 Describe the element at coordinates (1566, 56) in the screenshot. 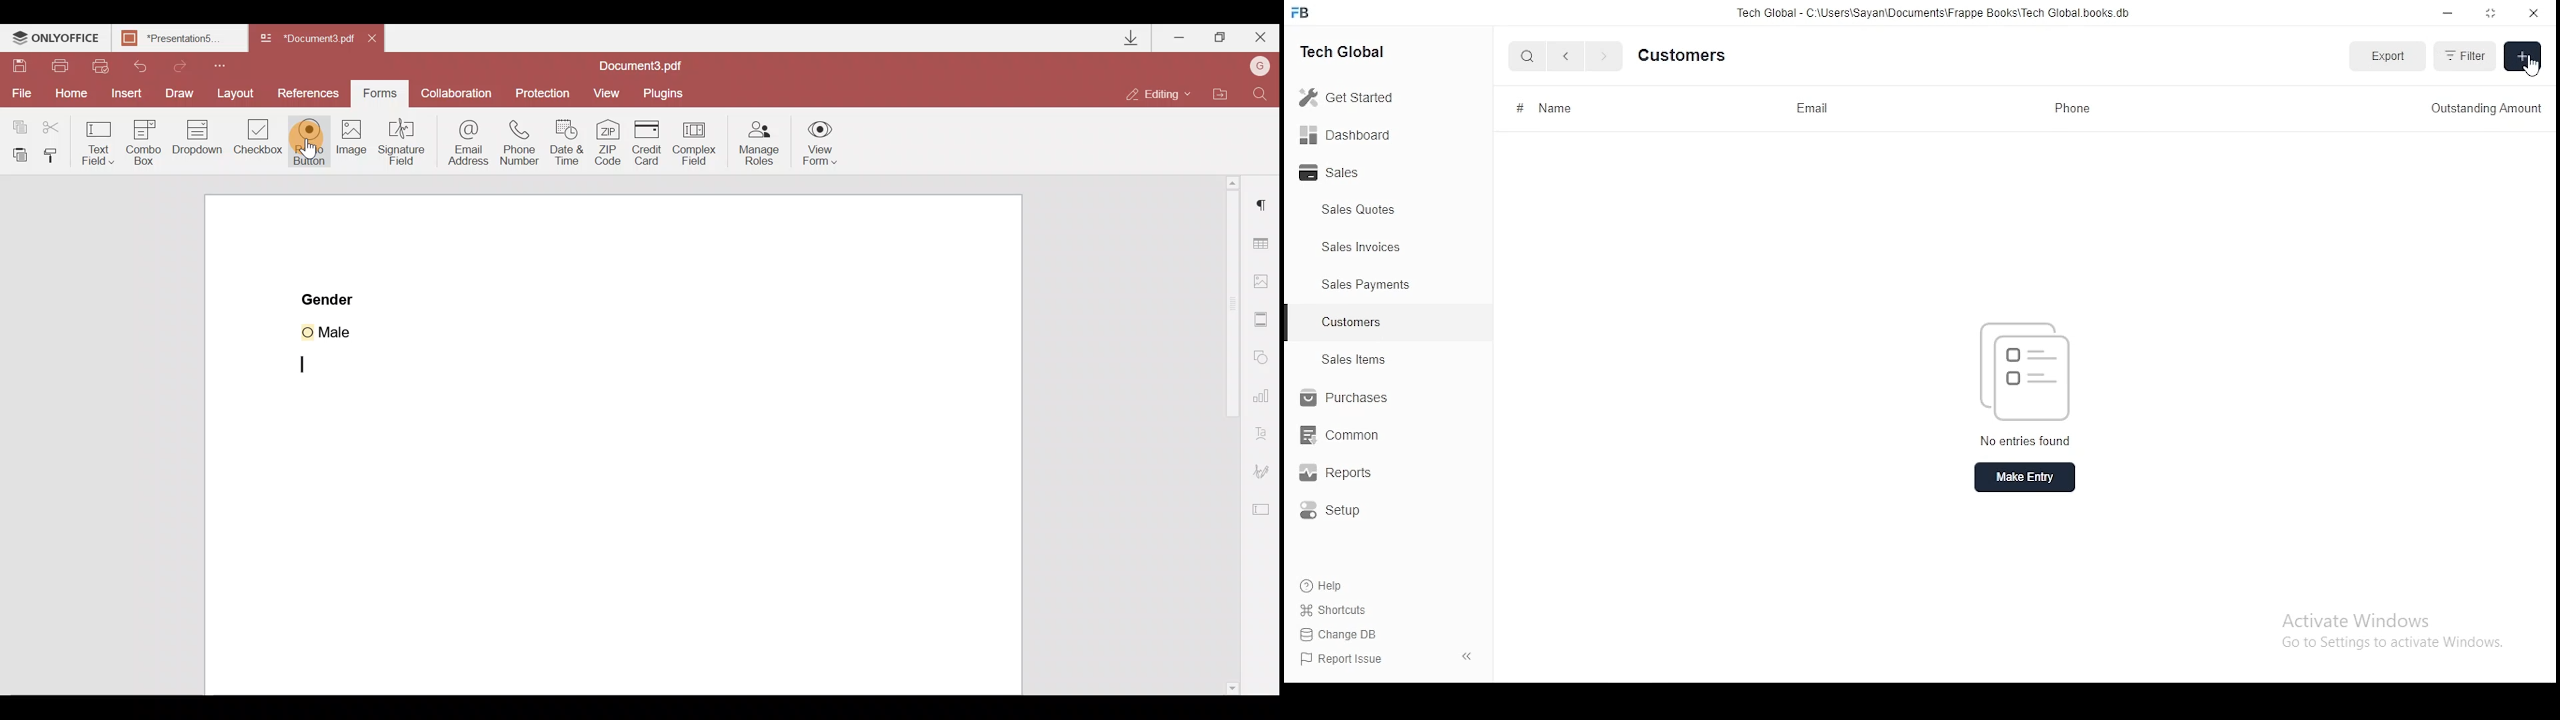

I see `previous` at that location.